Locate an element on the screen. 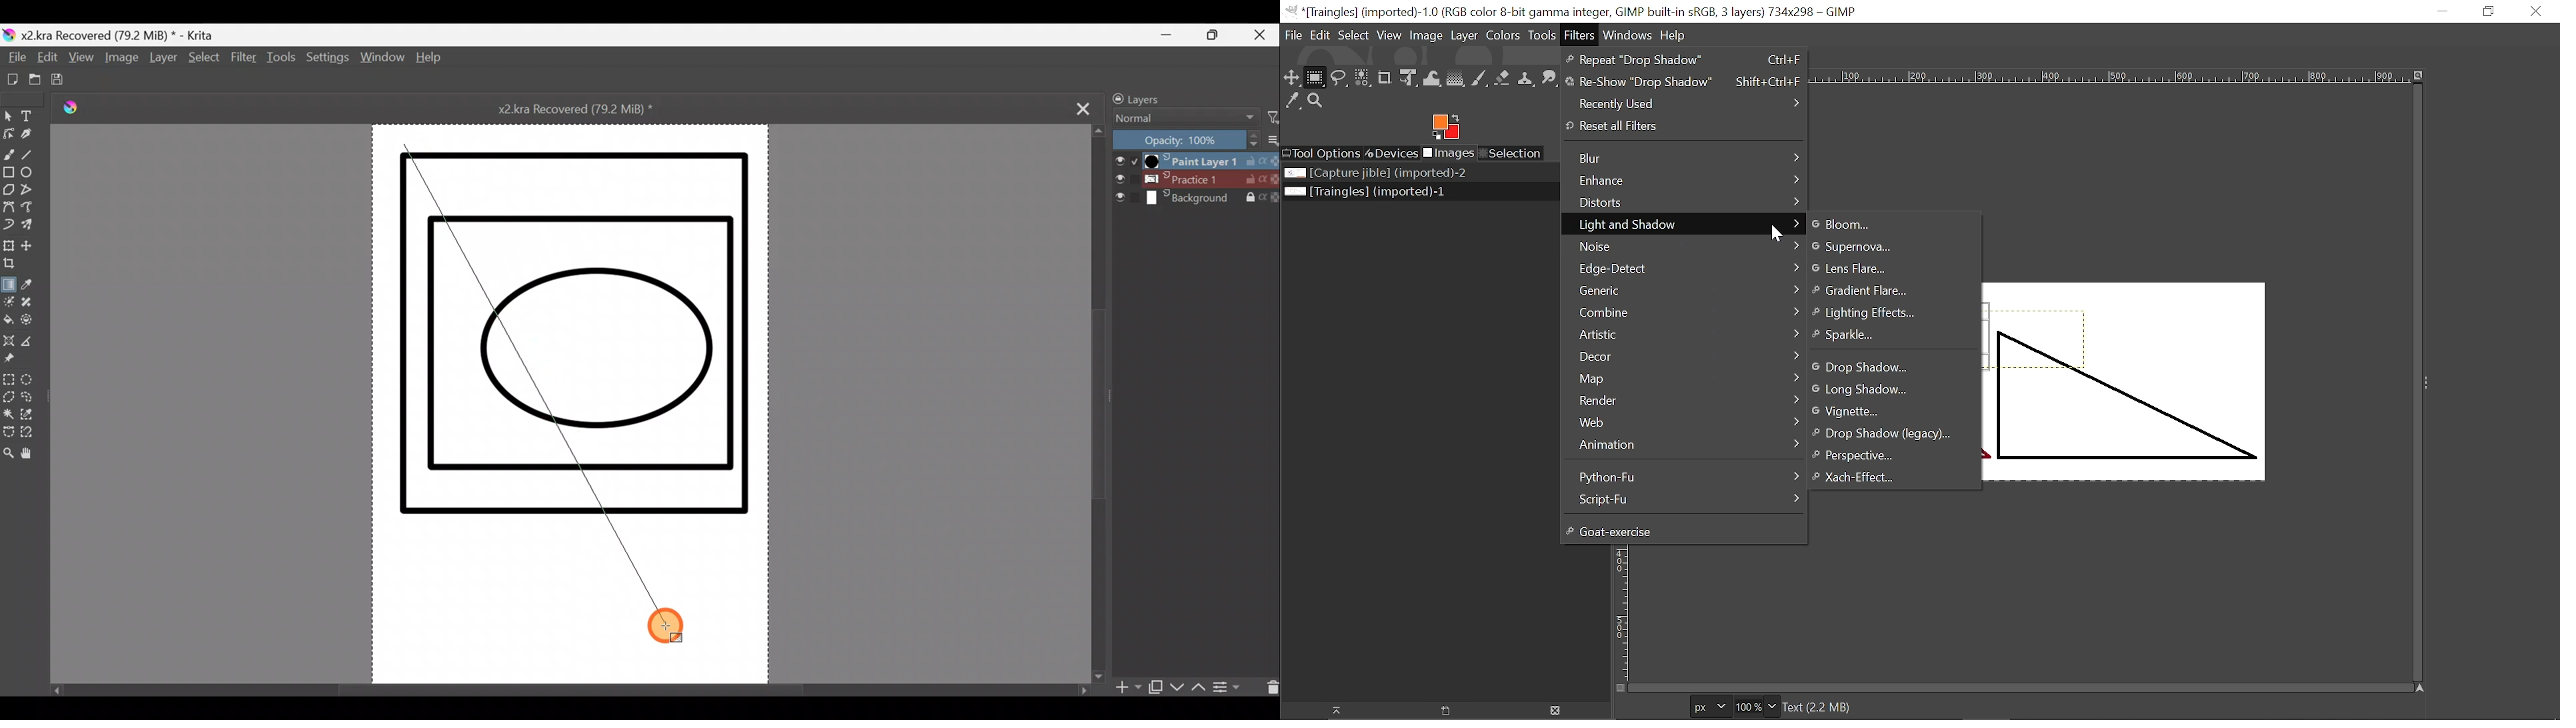  perspective is located at coordinates (1884, 457).